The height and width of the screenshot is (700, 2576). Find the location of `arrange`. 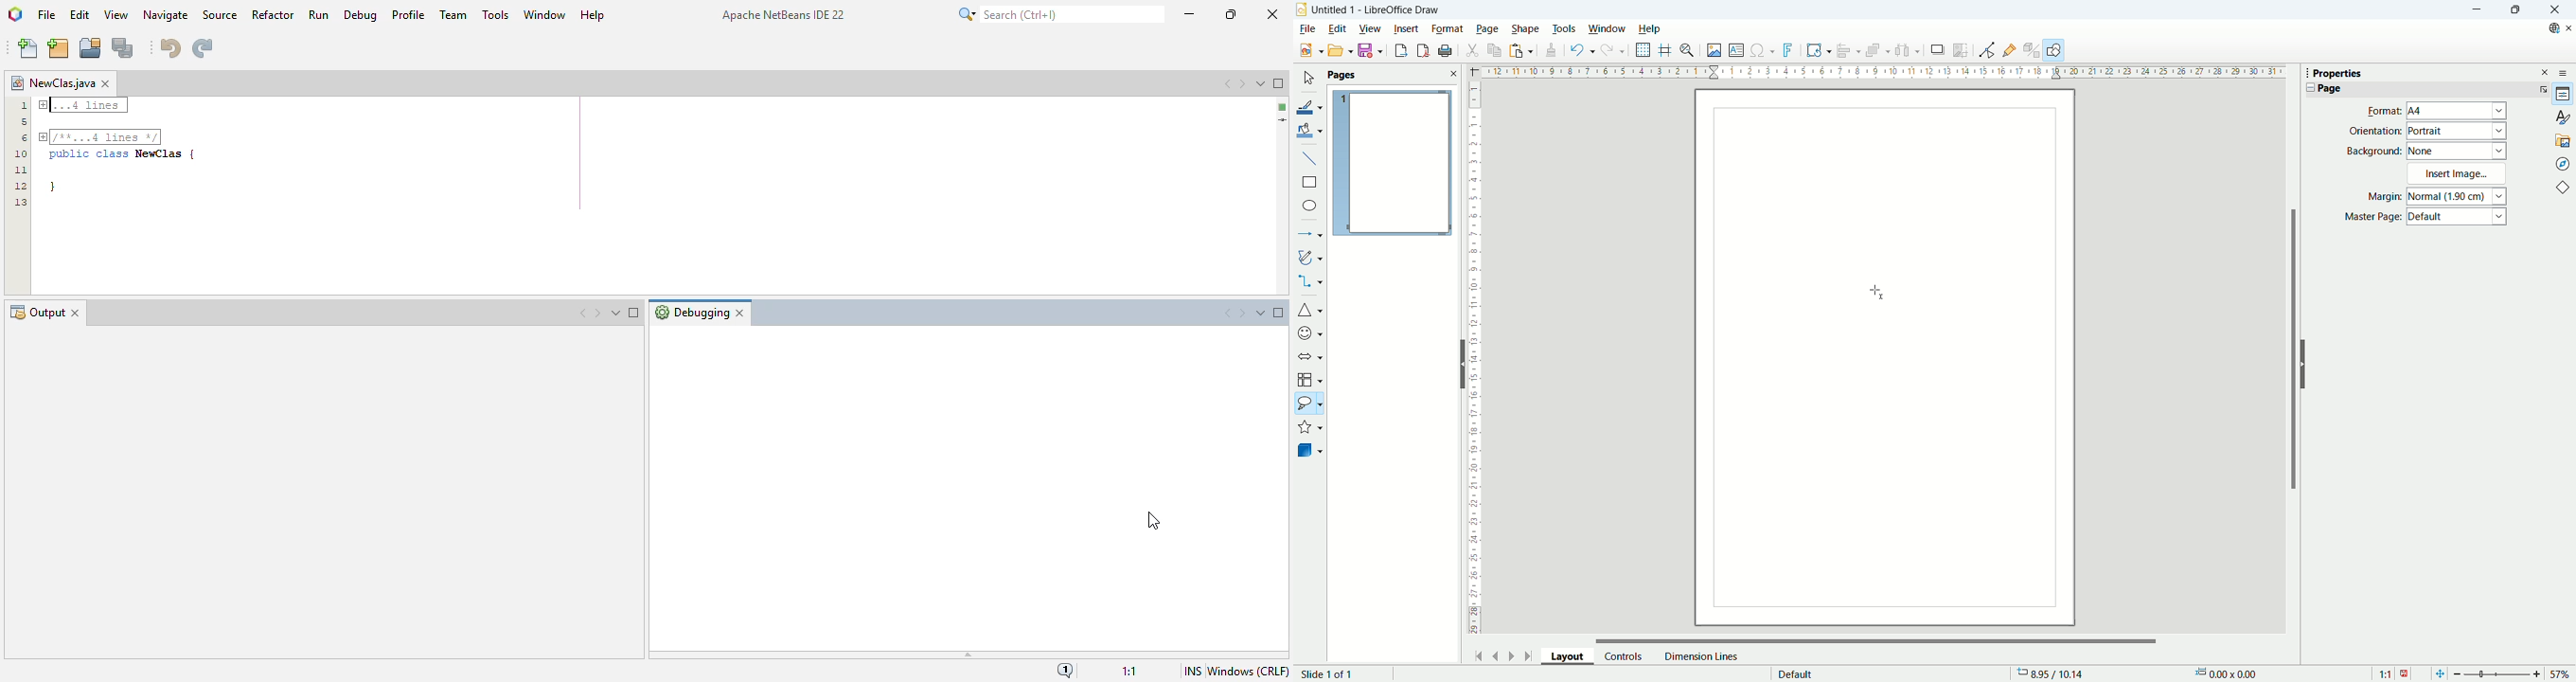

arrange is located at coordinates (1880, 51).